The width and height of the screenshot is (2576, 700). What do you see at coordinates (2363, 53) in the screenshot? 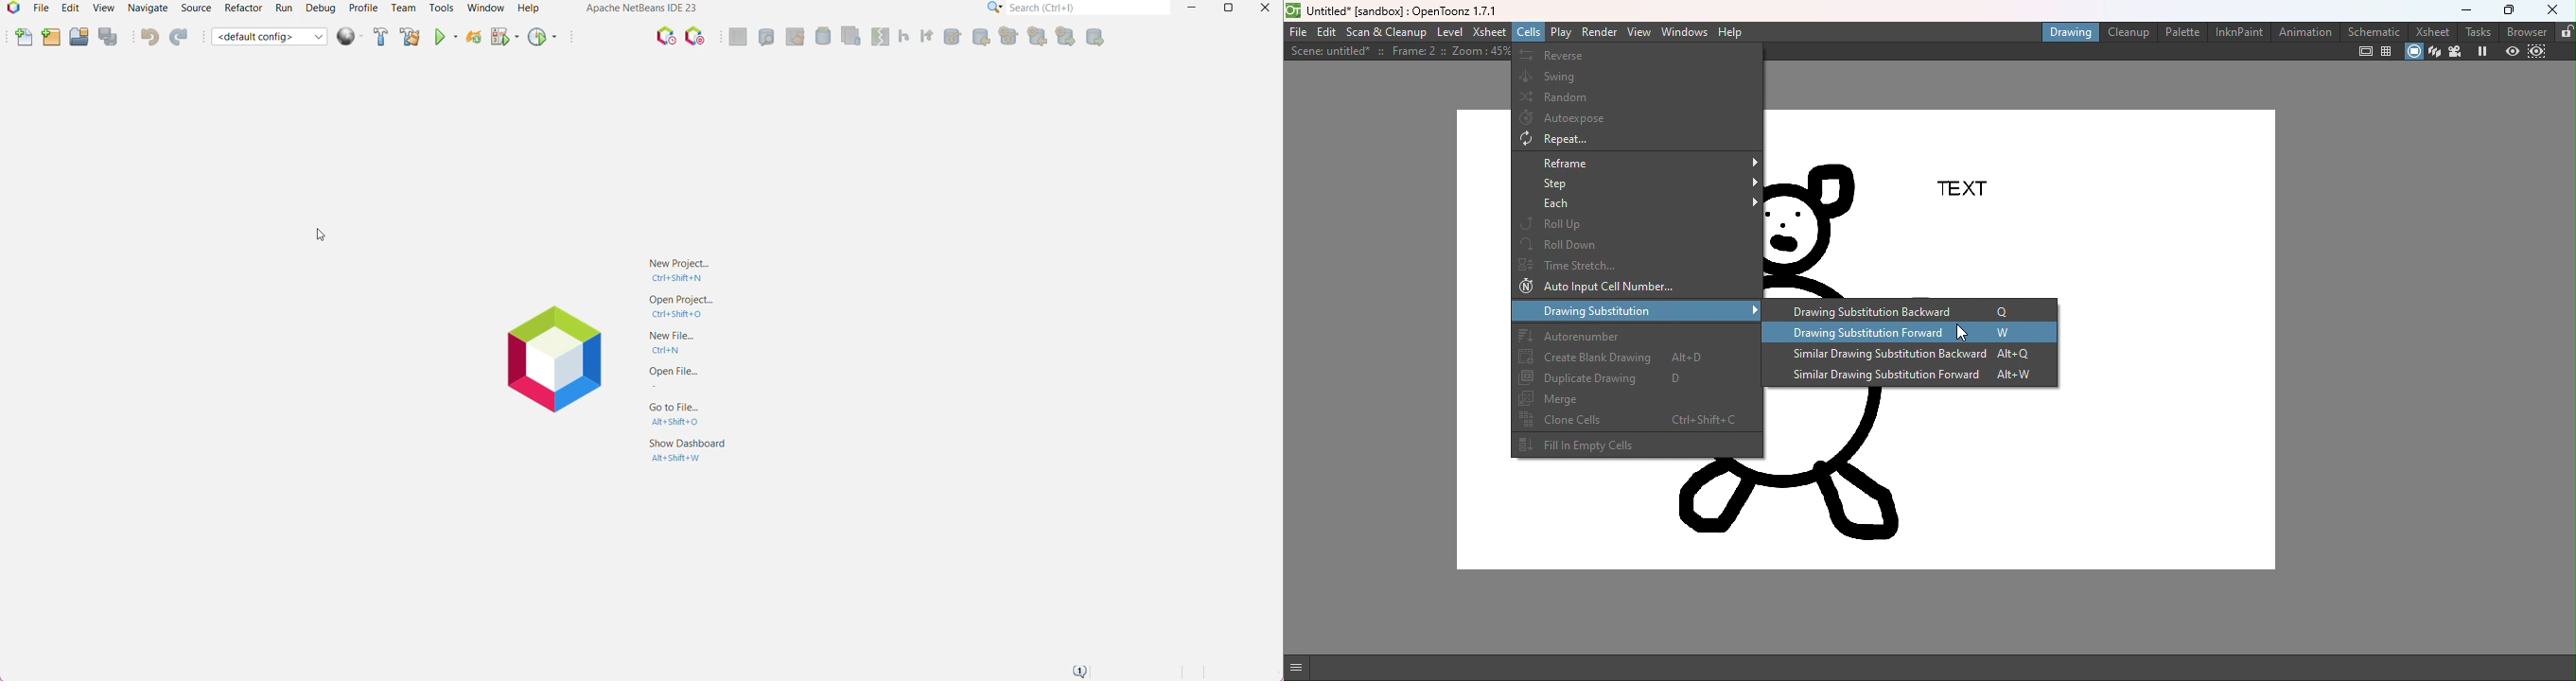
I see `Safe area` at bounding box center [2363, 53].